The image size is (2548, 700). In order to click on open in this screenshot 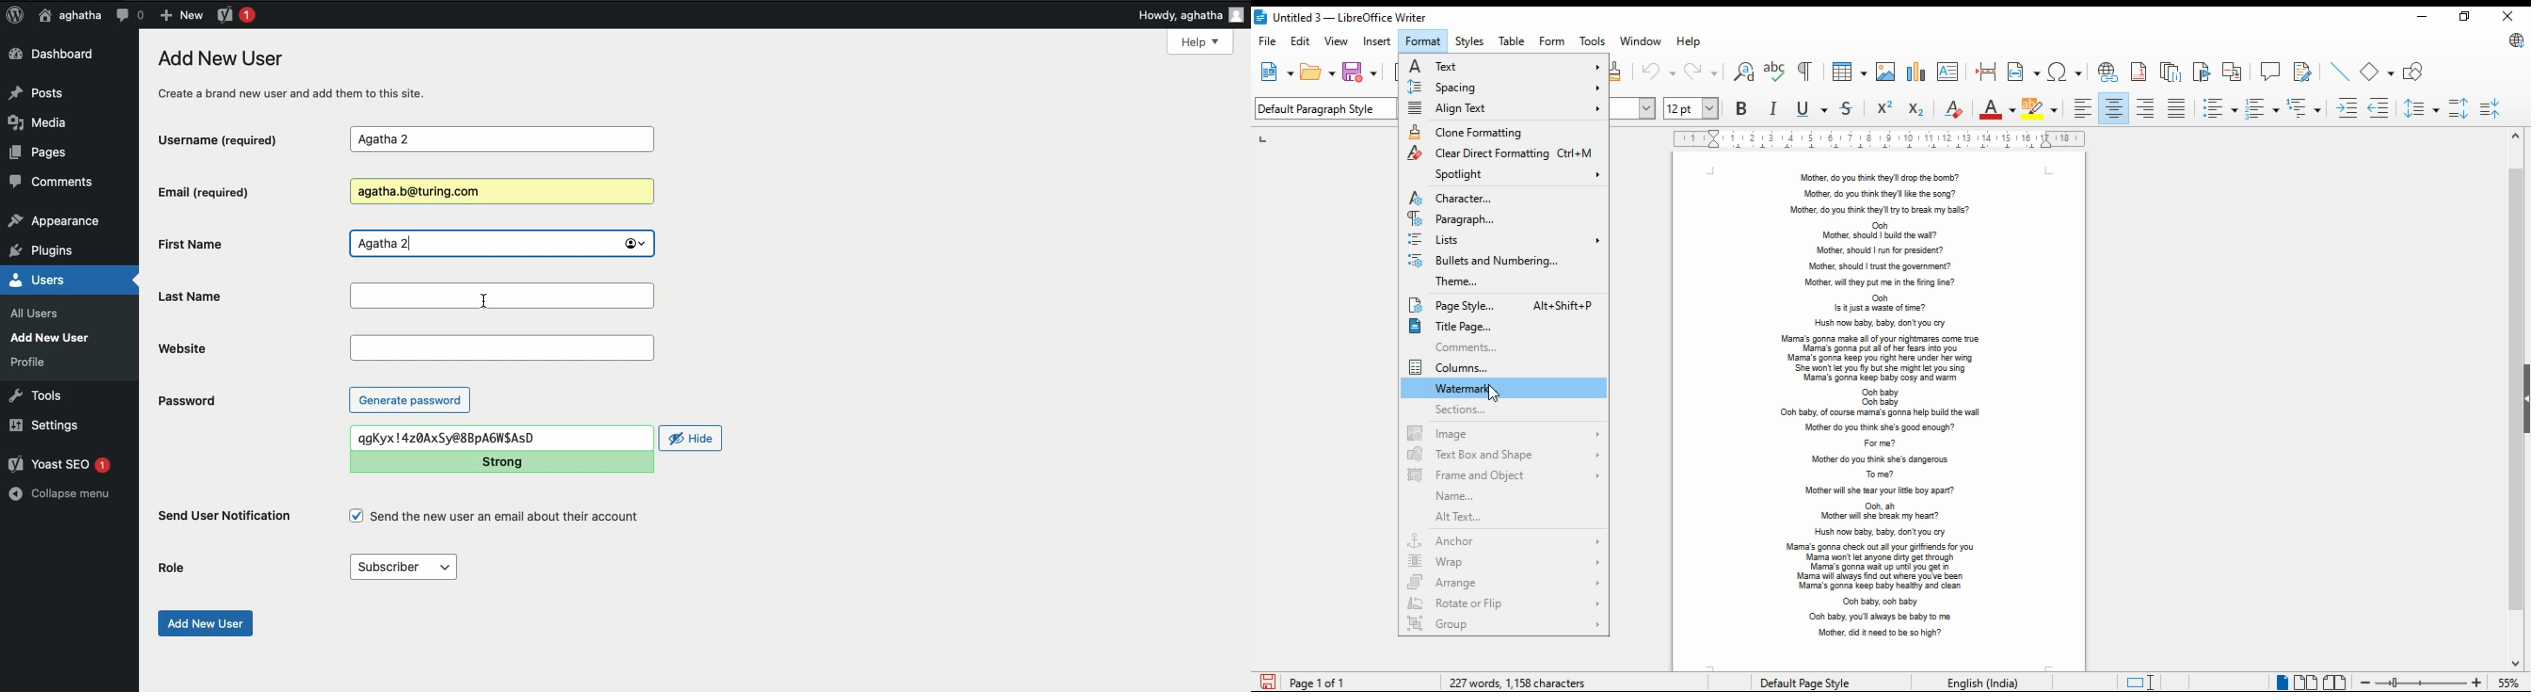, I will do `click(1317, 72)`.